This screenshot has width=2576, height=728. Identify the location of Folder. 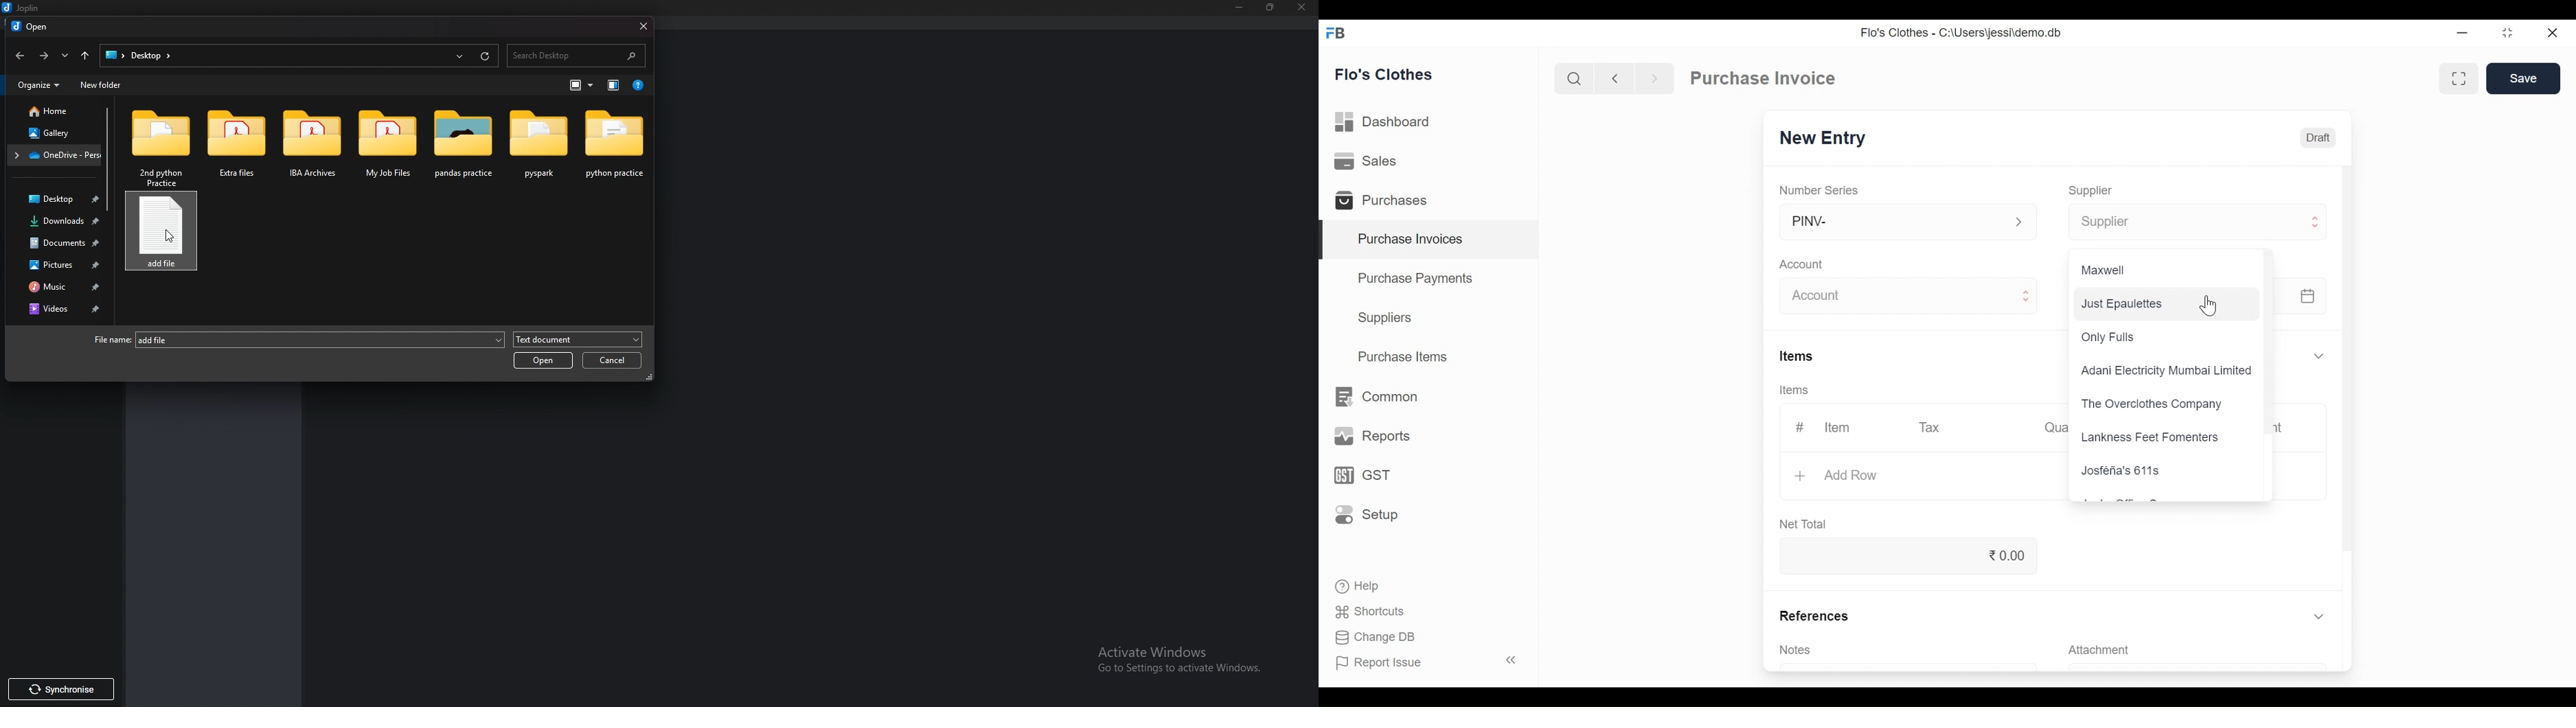
(539, 146).